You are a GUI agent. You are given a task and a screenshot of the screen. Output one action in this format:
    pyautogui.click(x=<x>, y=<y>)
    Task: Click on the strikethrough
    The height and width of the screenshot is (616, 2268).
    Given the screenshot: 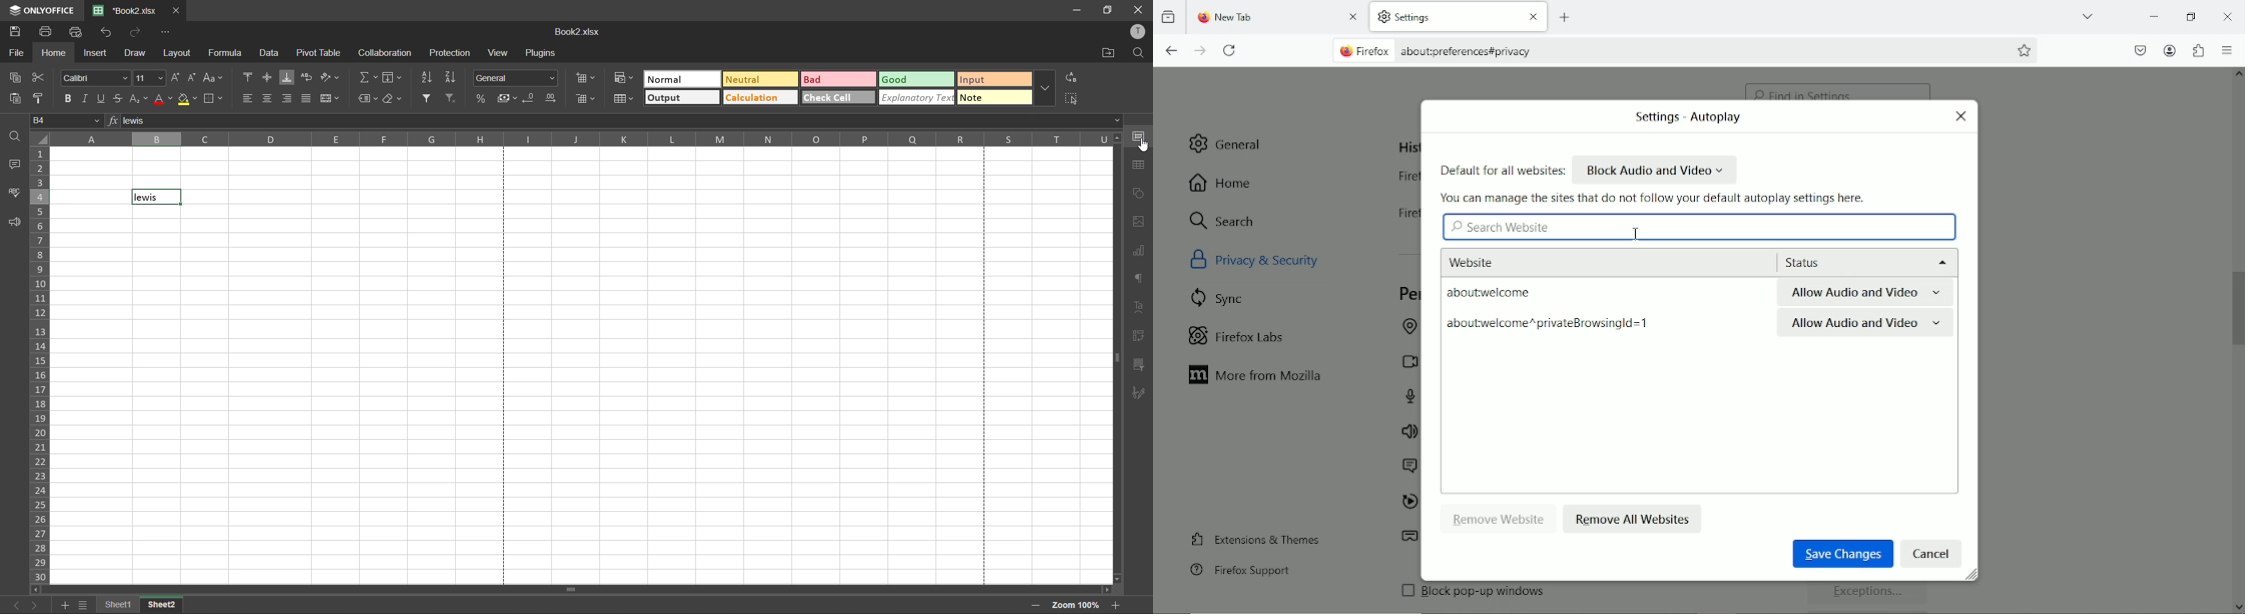 What is the action you would take?
    pyautogui.click(x=118, y=100)
    